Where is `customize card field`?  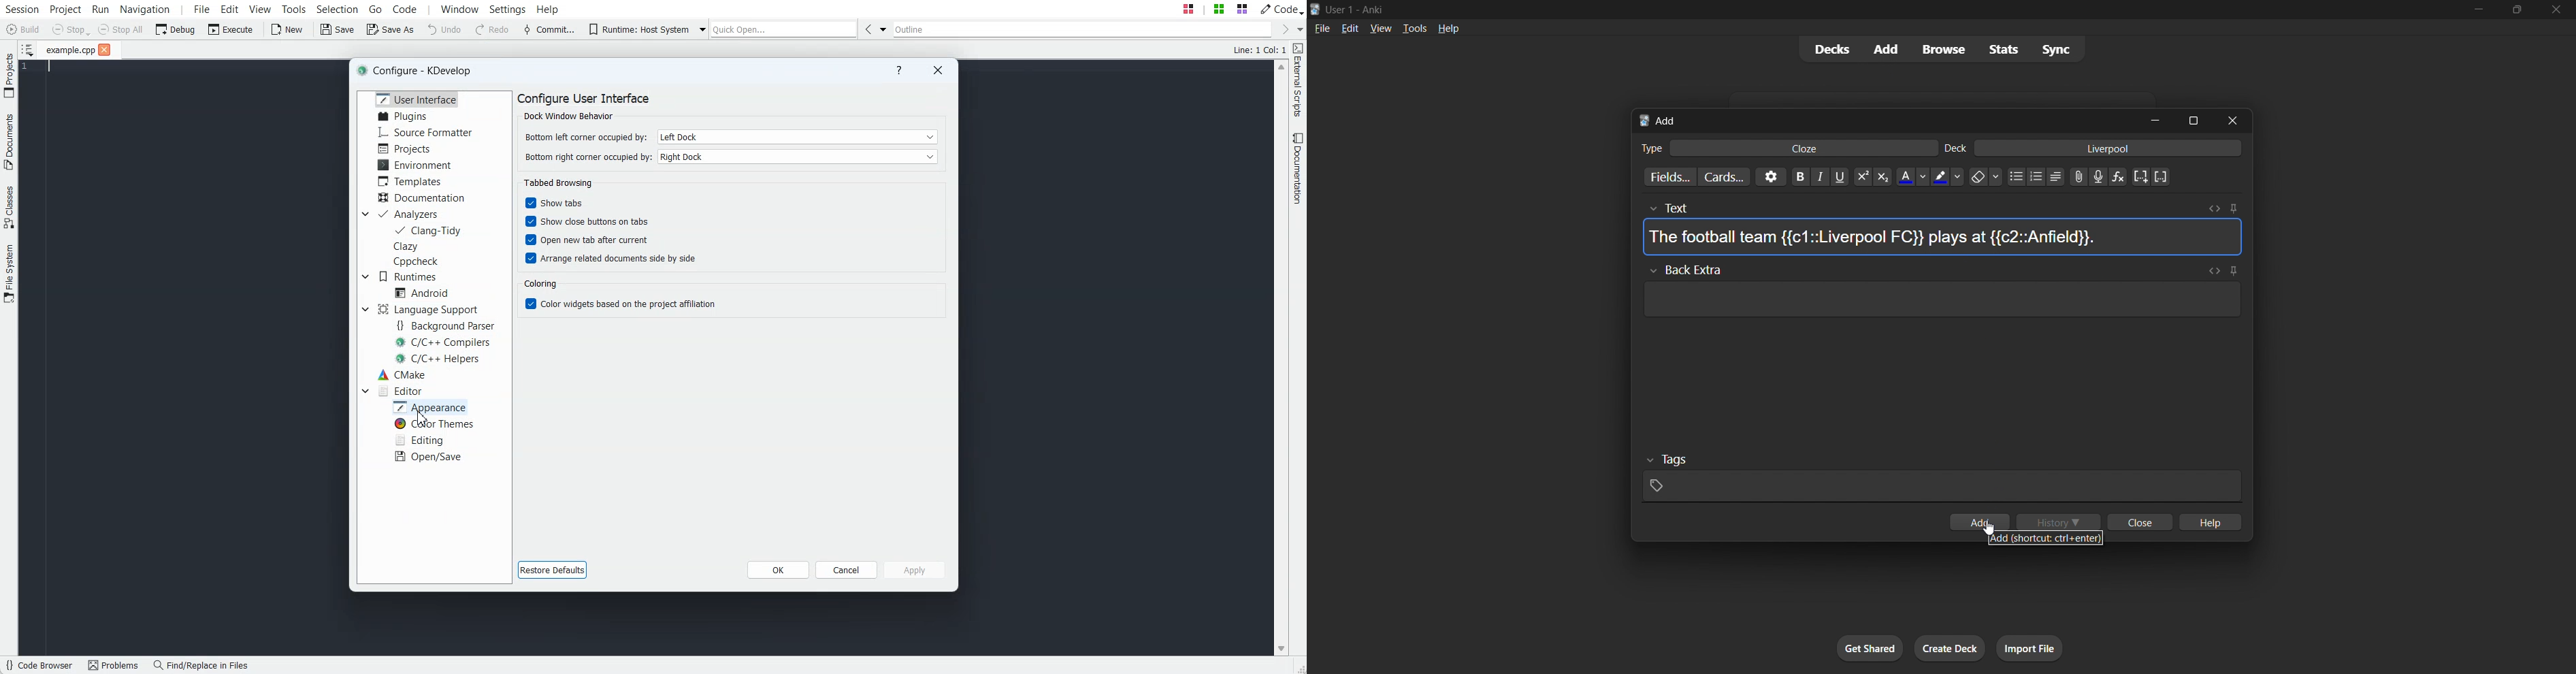 customize card field is located at coordinates (1671, 174).